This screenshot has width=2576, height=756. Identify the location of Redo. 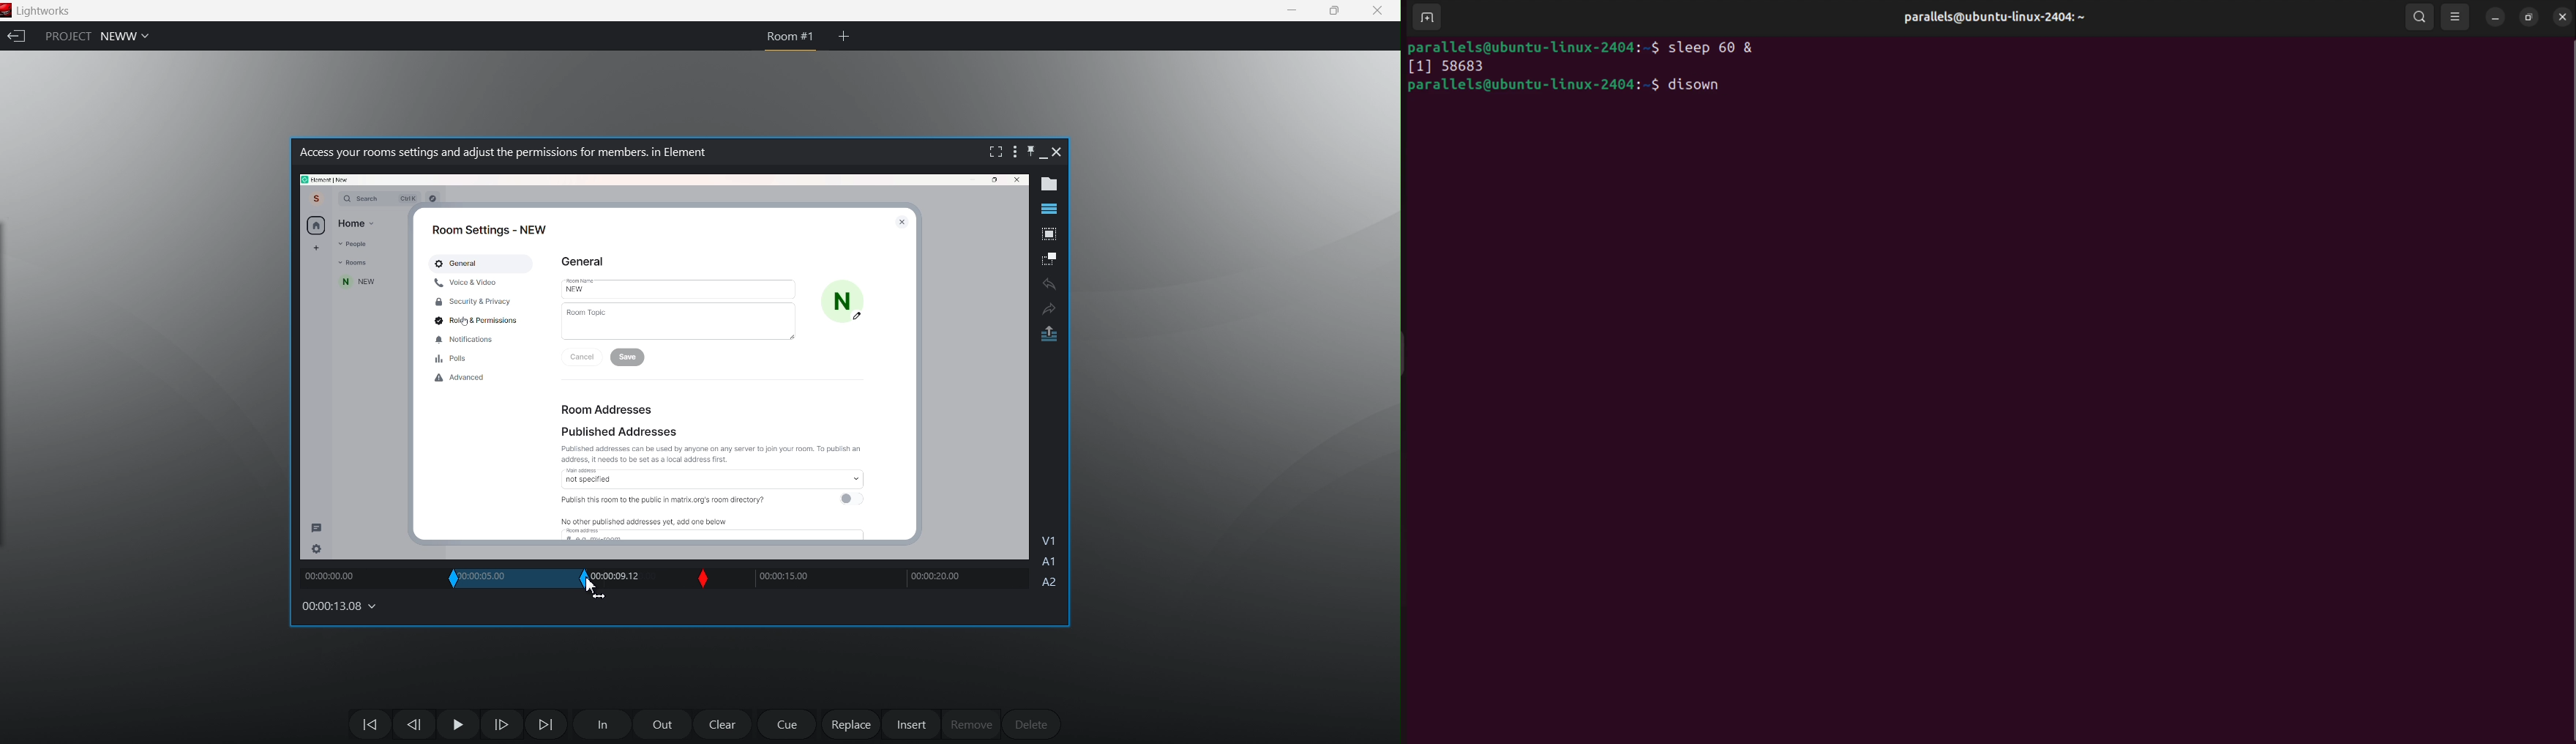
(1048, 308).